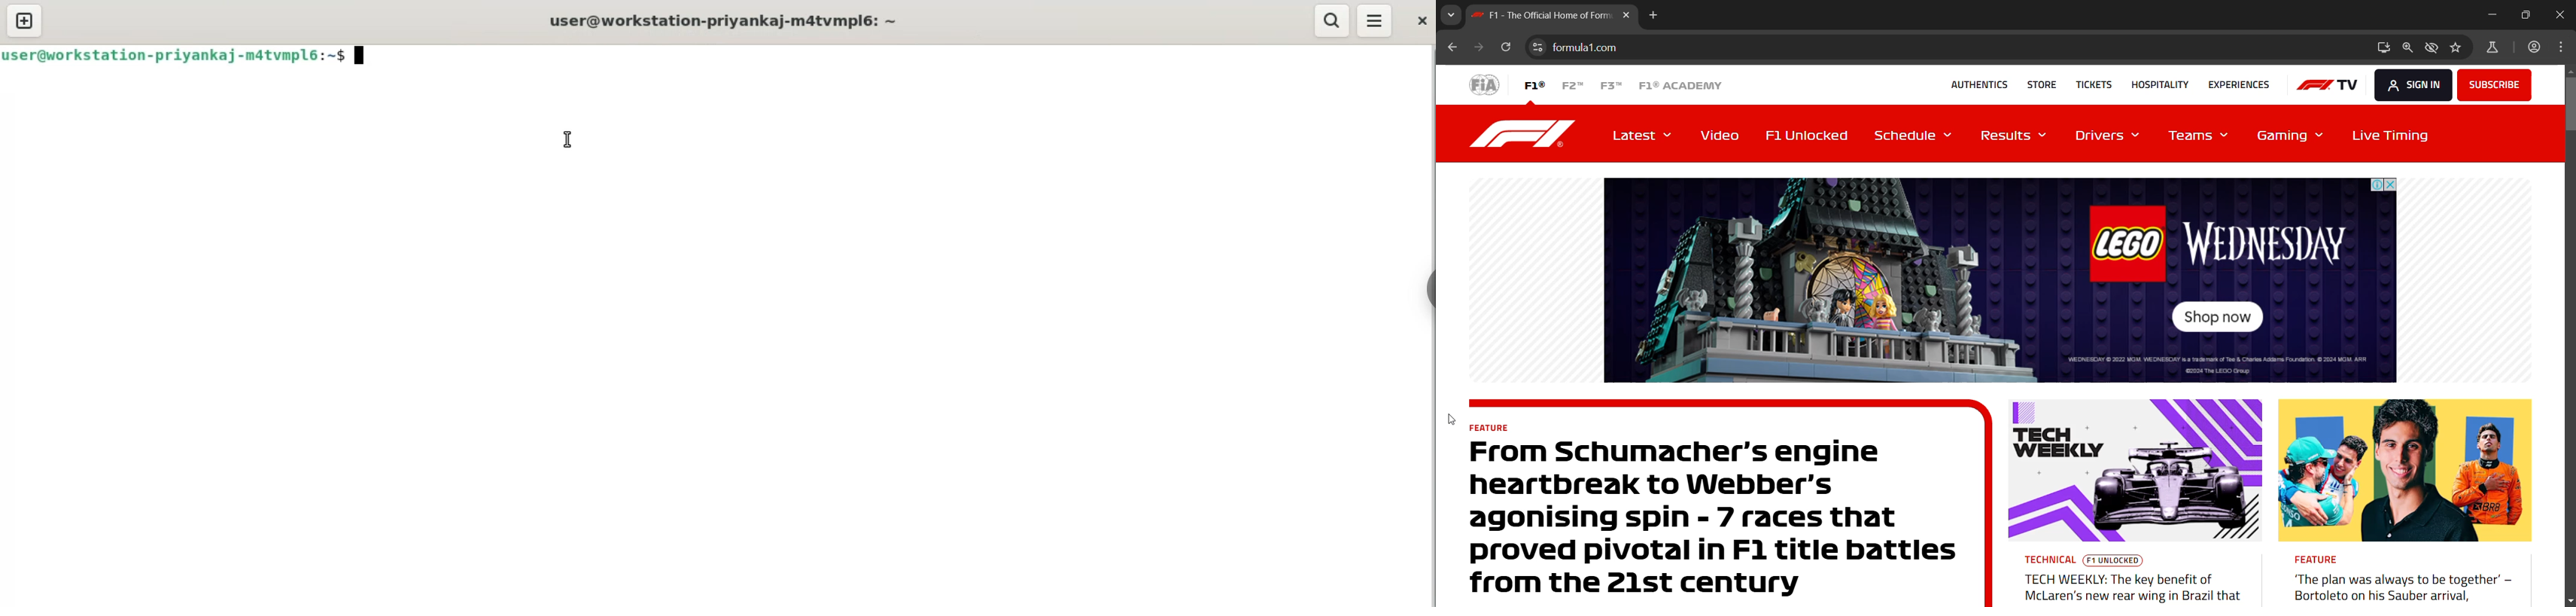  What do you see at coordinates (2157, 83) in the screenshot?
I see `HOSPITALITY` at bounding box center [2157, 83].